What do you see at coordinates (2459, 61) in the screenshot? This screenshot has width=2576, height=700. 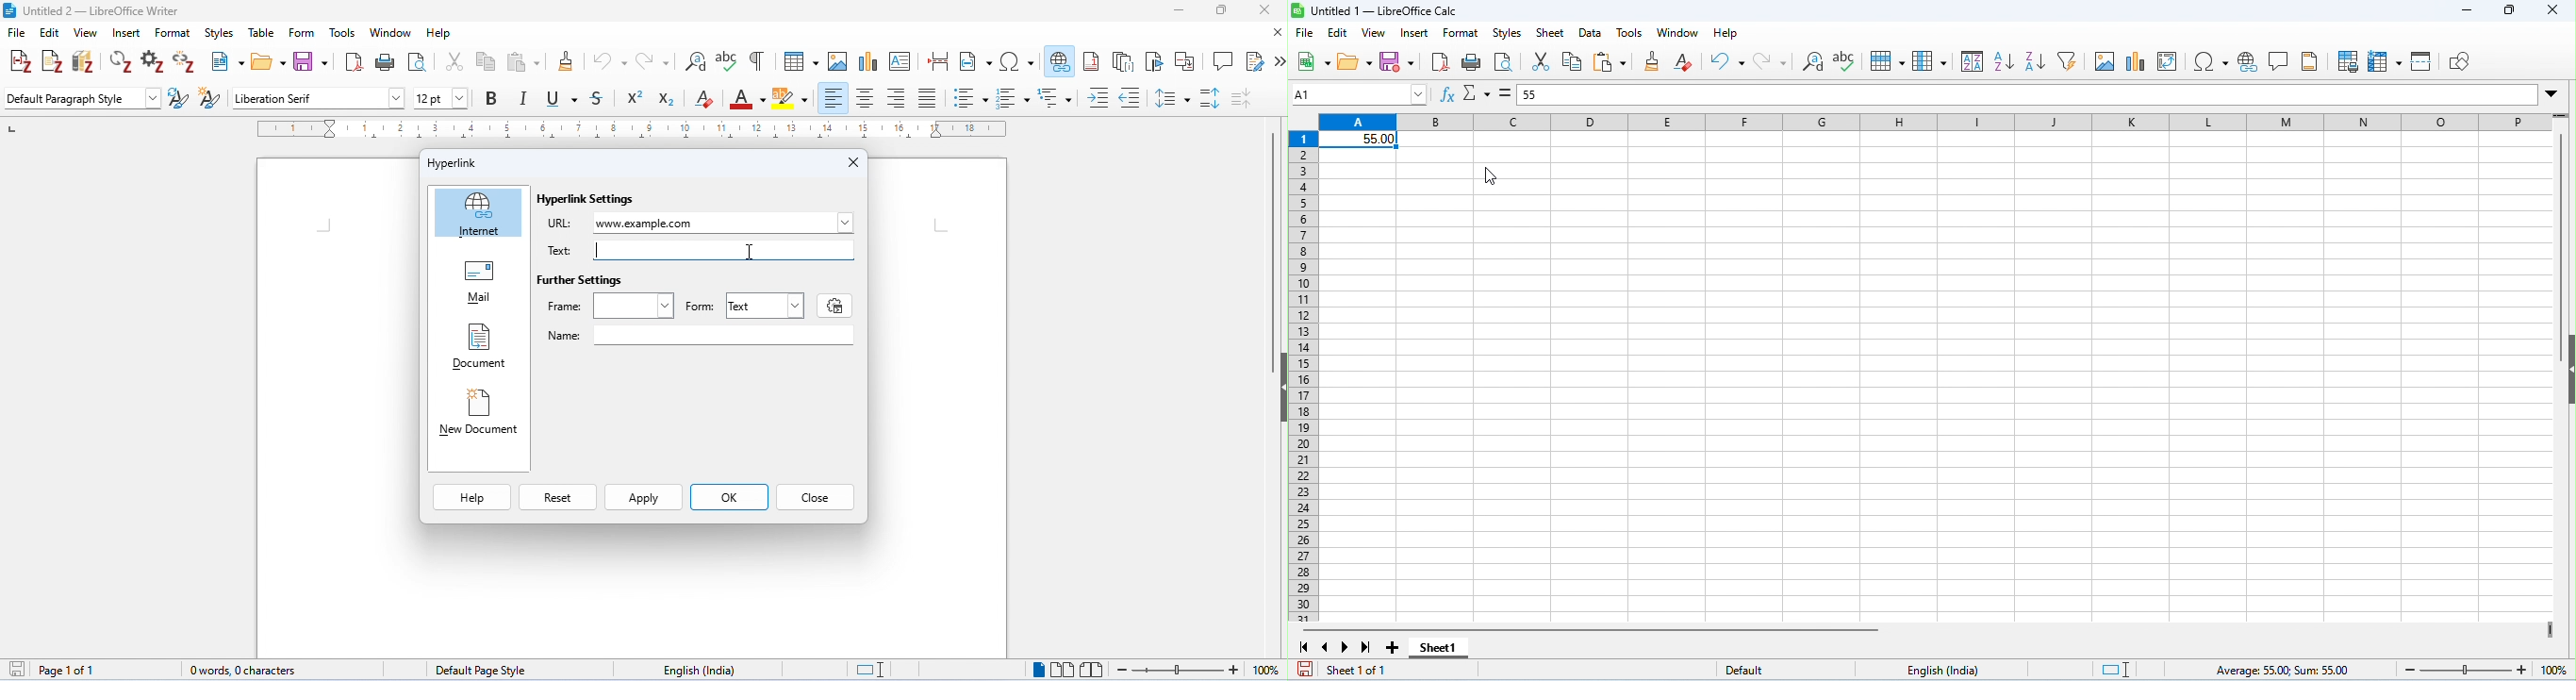 I see `show draw functions` at bounding box center [2459, 61].